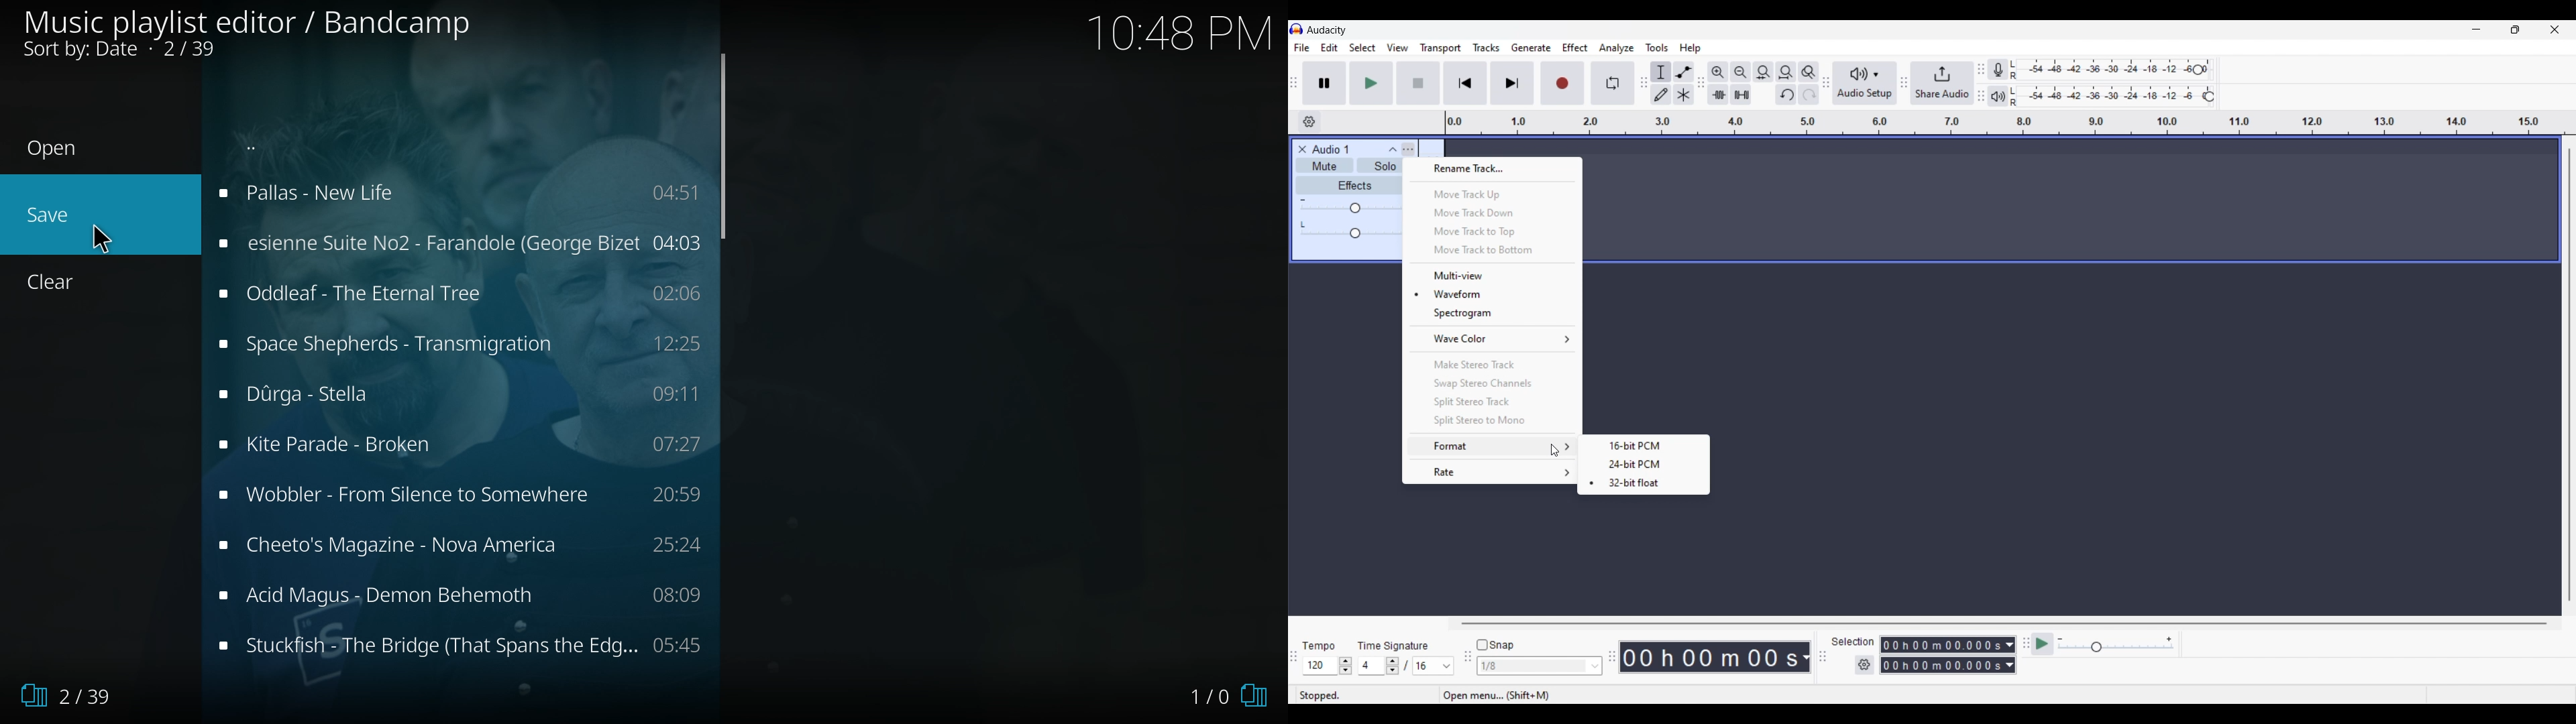 This screenshot has height=728, width=2576. What do you see at coordinates (251, 32) in the screenshot?
I see `music playlist editor/bandicamp` at bounding box center [251, 32].